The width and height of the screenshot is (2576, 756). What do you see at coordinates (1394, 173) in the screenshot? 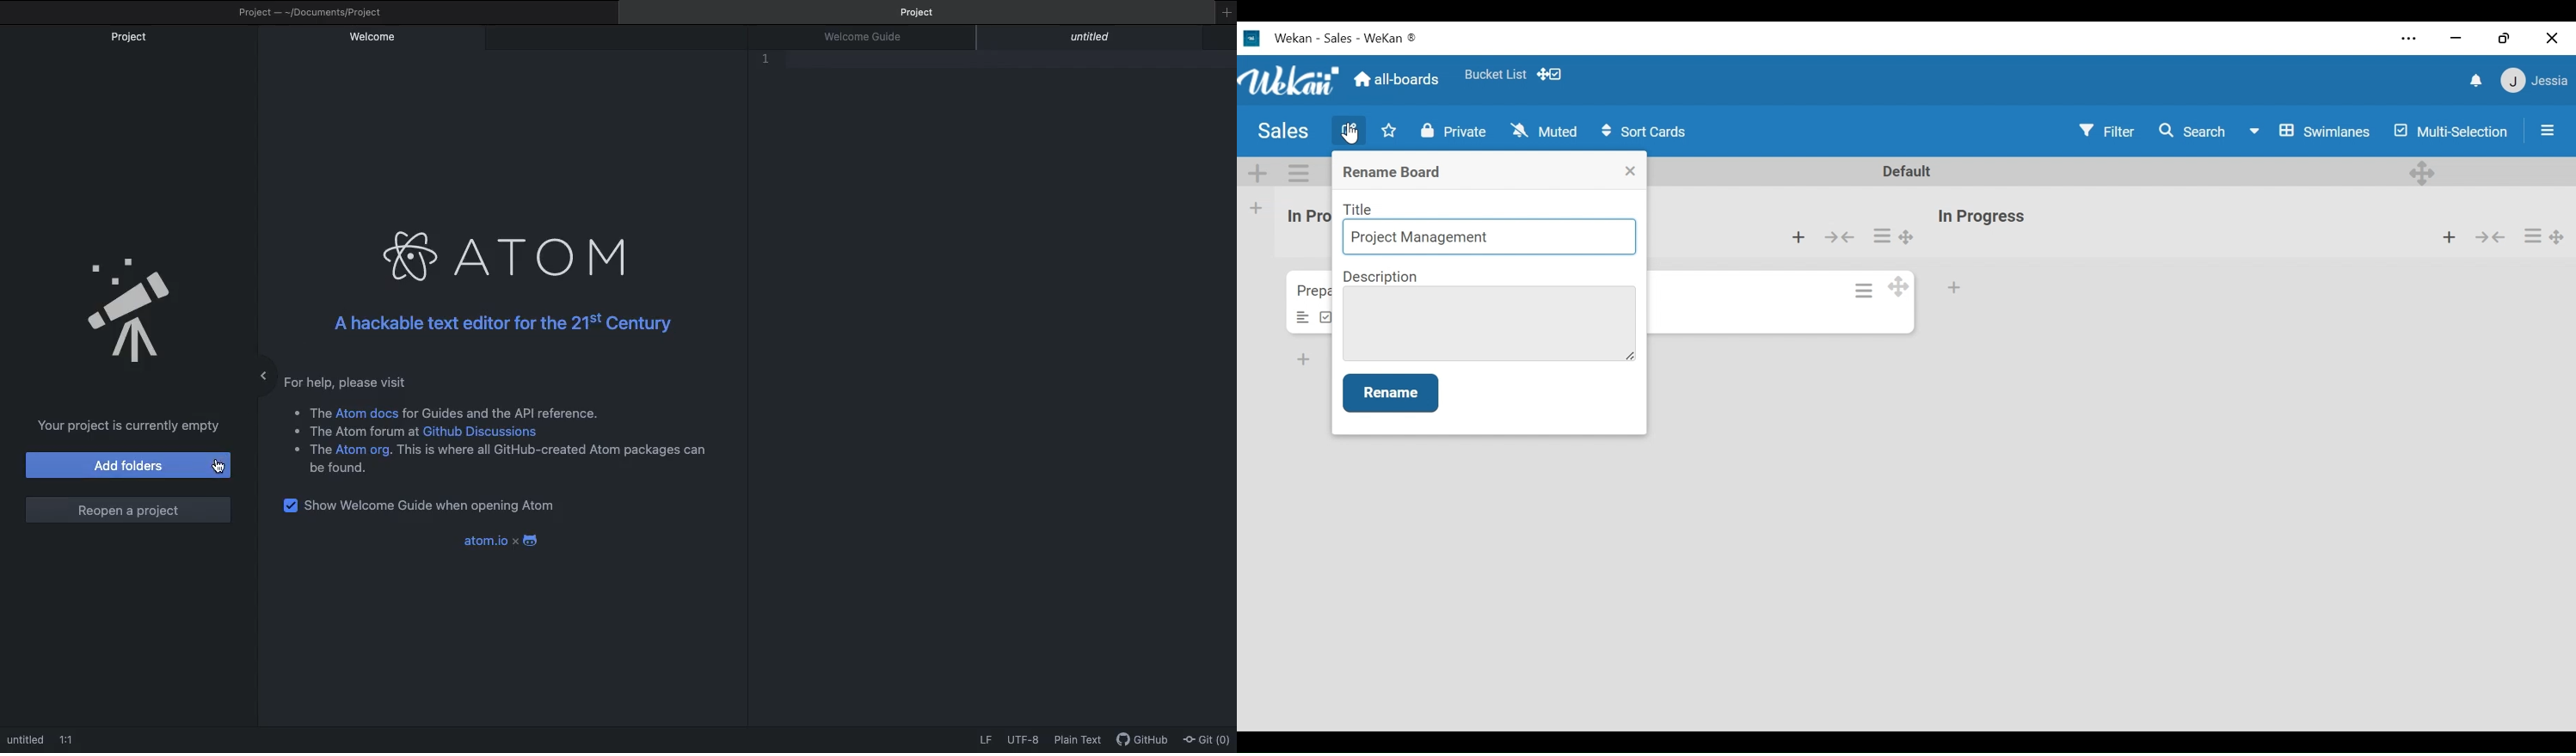
I see `Rename Board` at bounding box center [1394, 173].